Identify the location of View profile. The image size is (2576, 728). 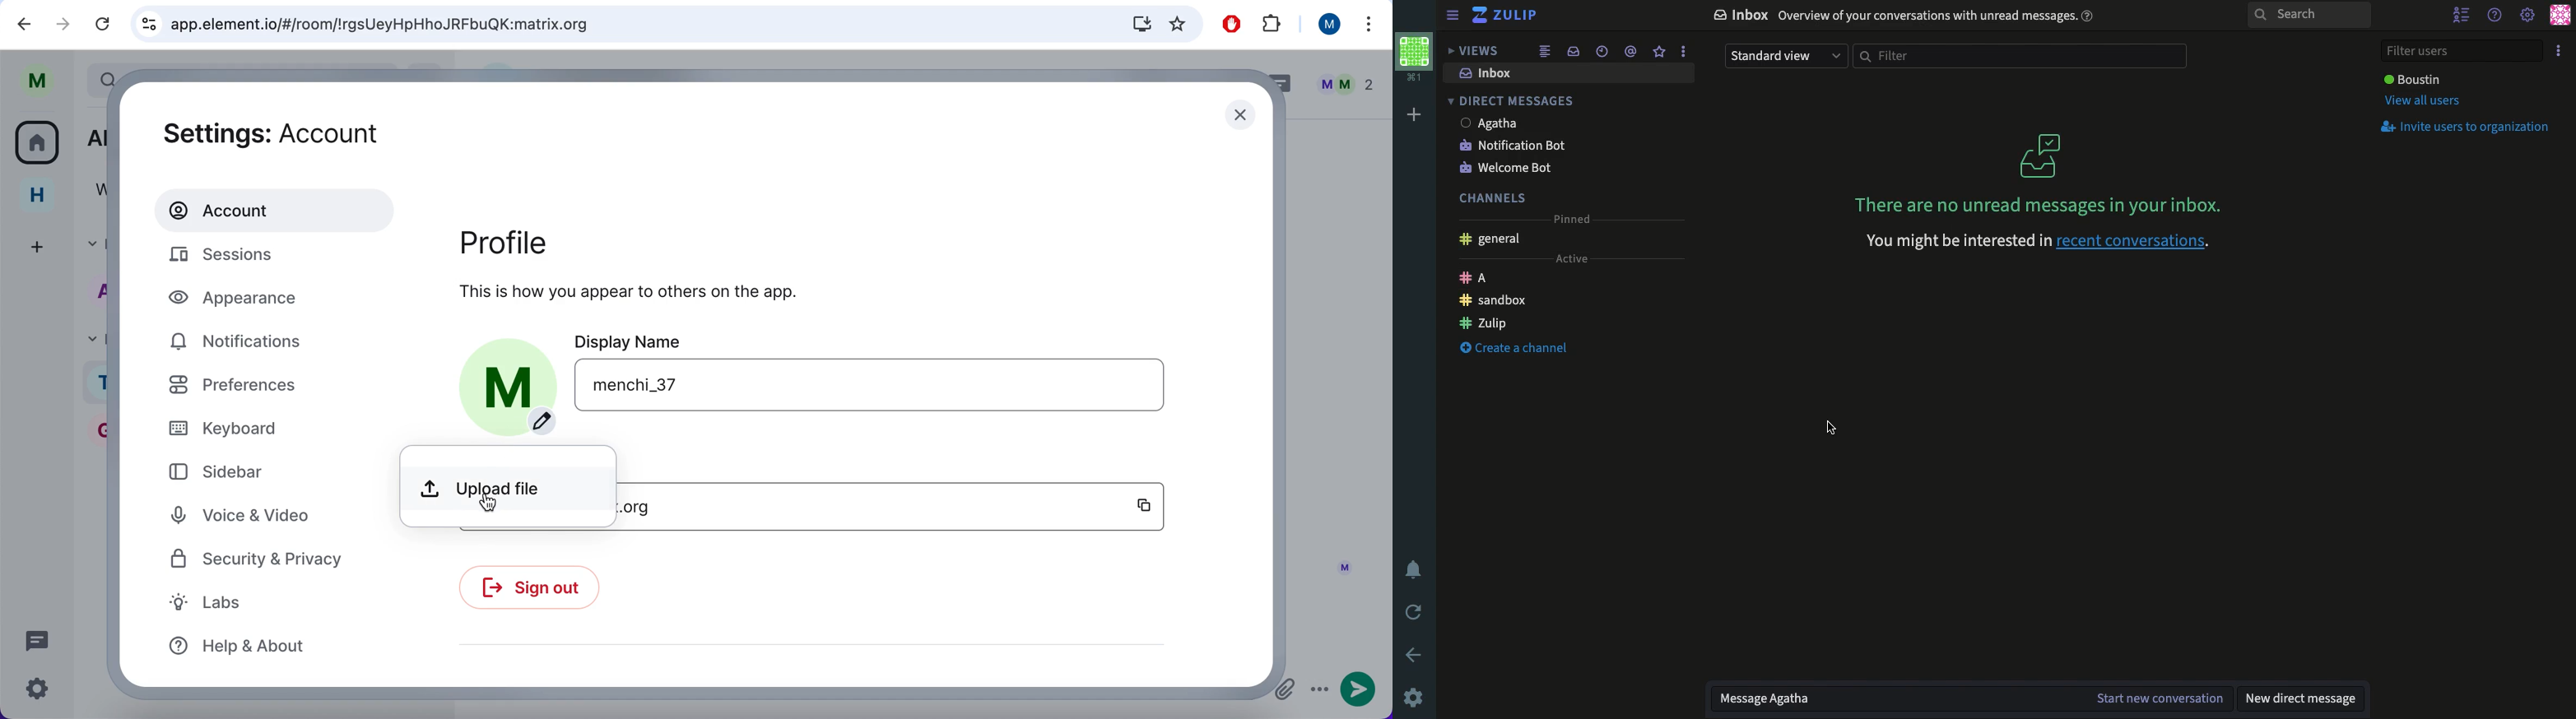
(1414, 57).